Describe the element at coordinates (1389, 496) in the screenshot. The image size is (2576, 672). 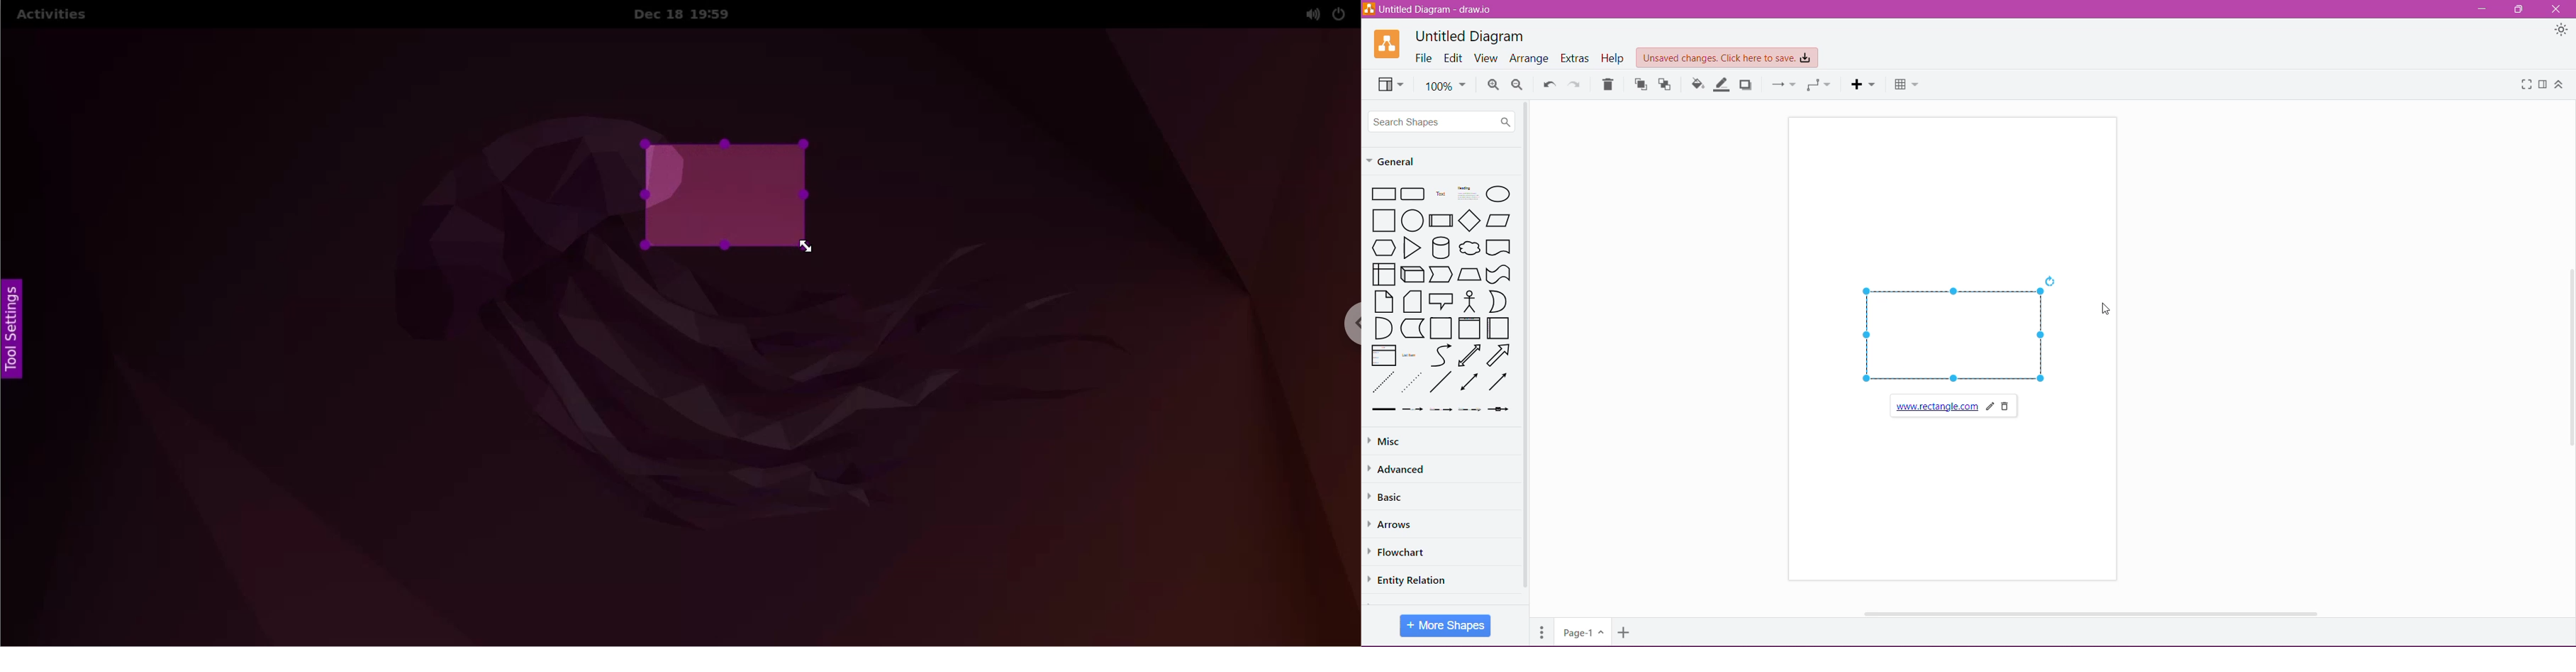
I see `Basic` at that location.